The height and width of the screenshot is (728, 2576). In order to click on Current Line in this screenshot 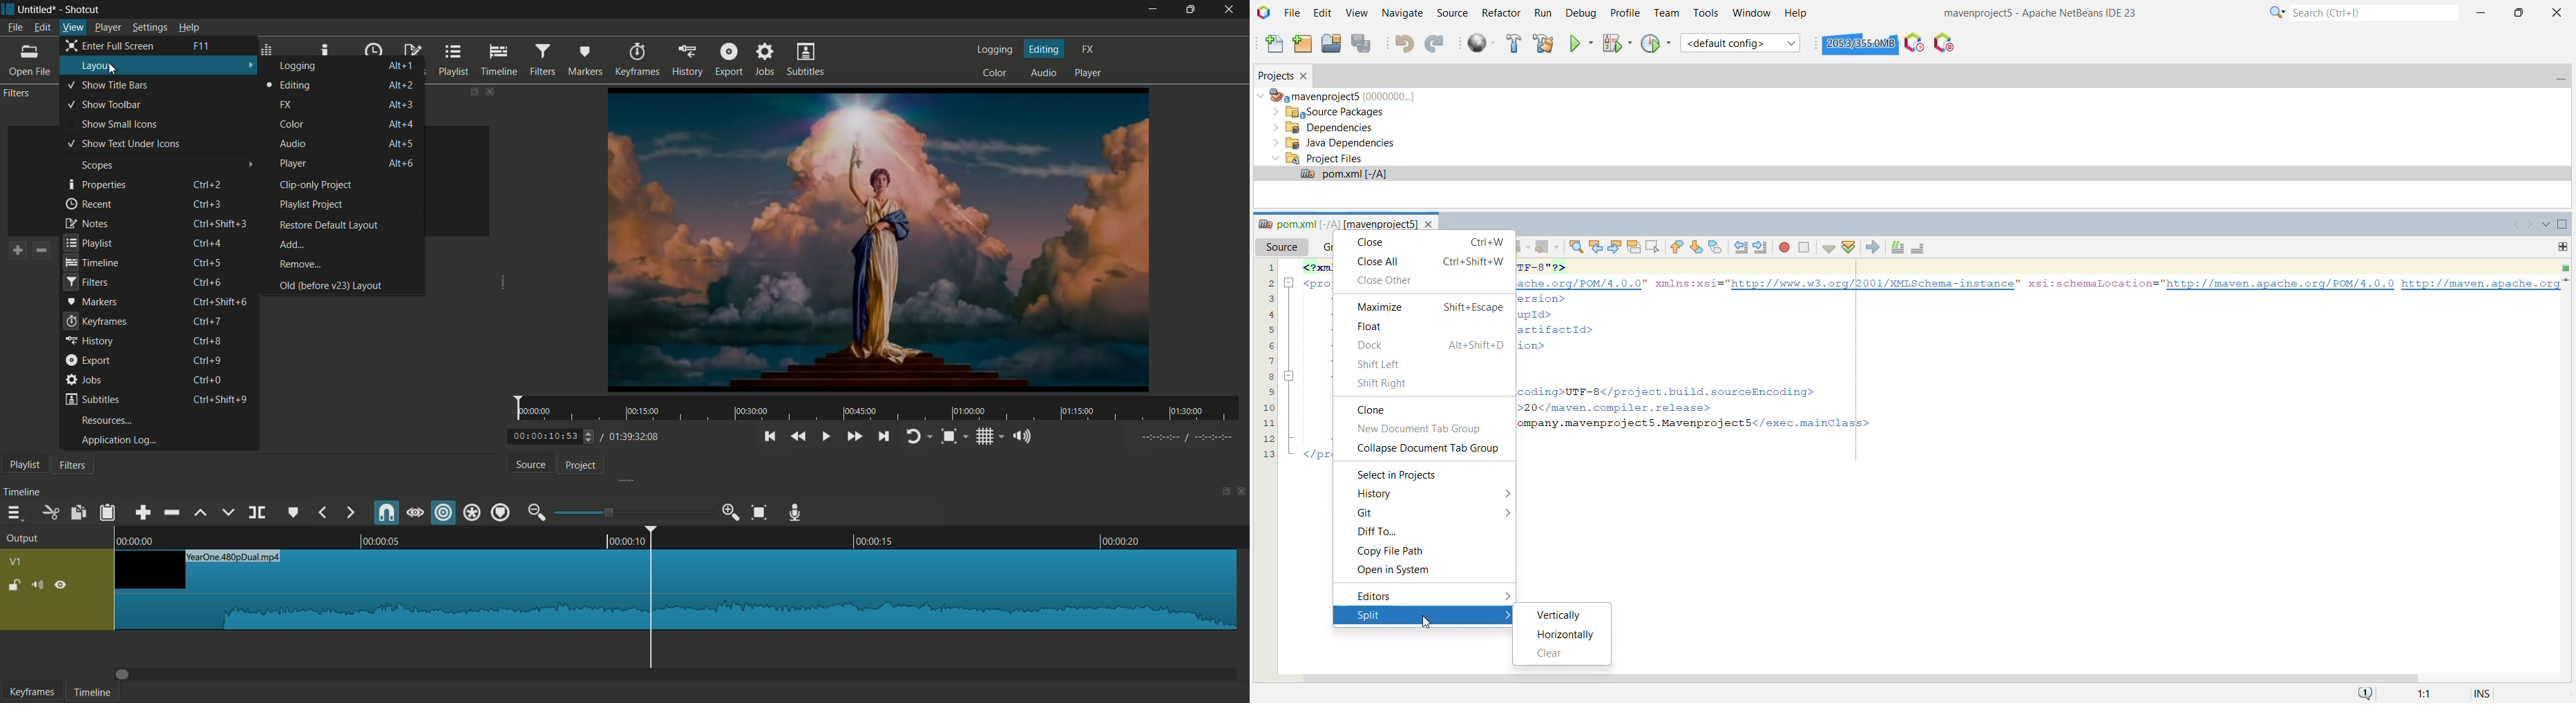, I will do `click(2568, 280)`.